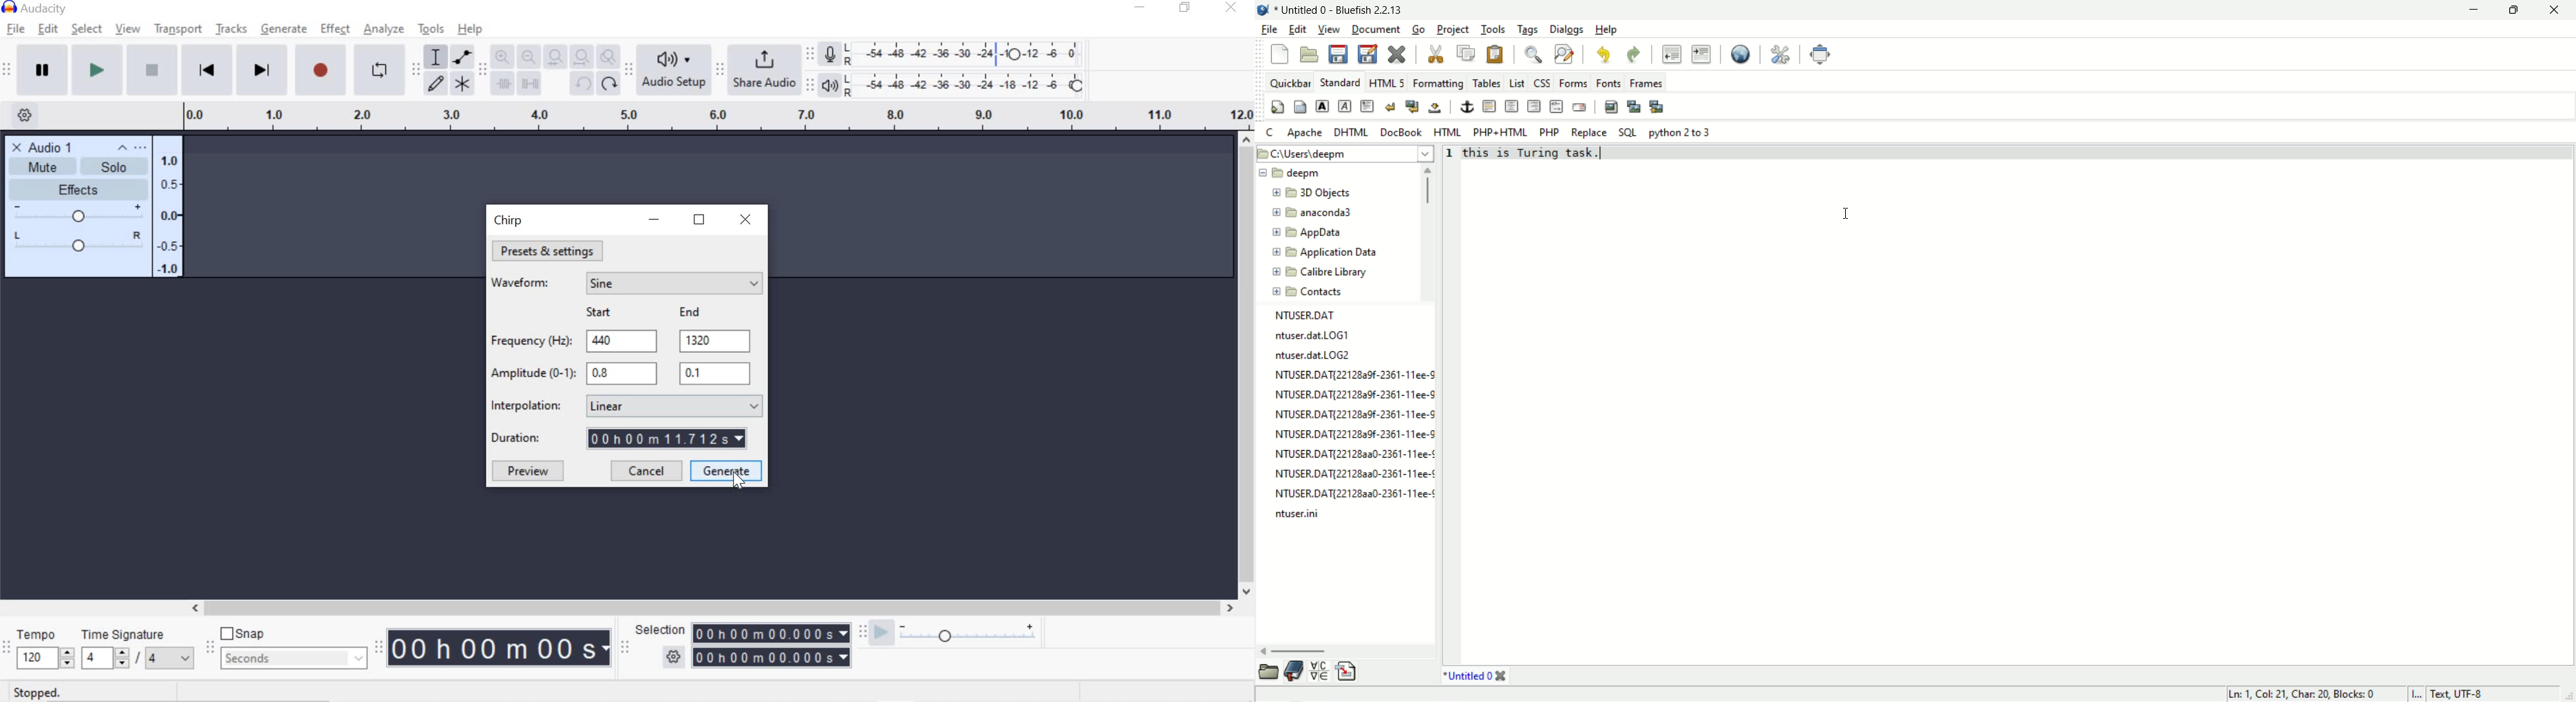 The width and height of the screenshot is (2576, 728). What do you see at coordinates (16, 146) in the screenshot?
I see `Delete track` at bounding box center [16, 146].